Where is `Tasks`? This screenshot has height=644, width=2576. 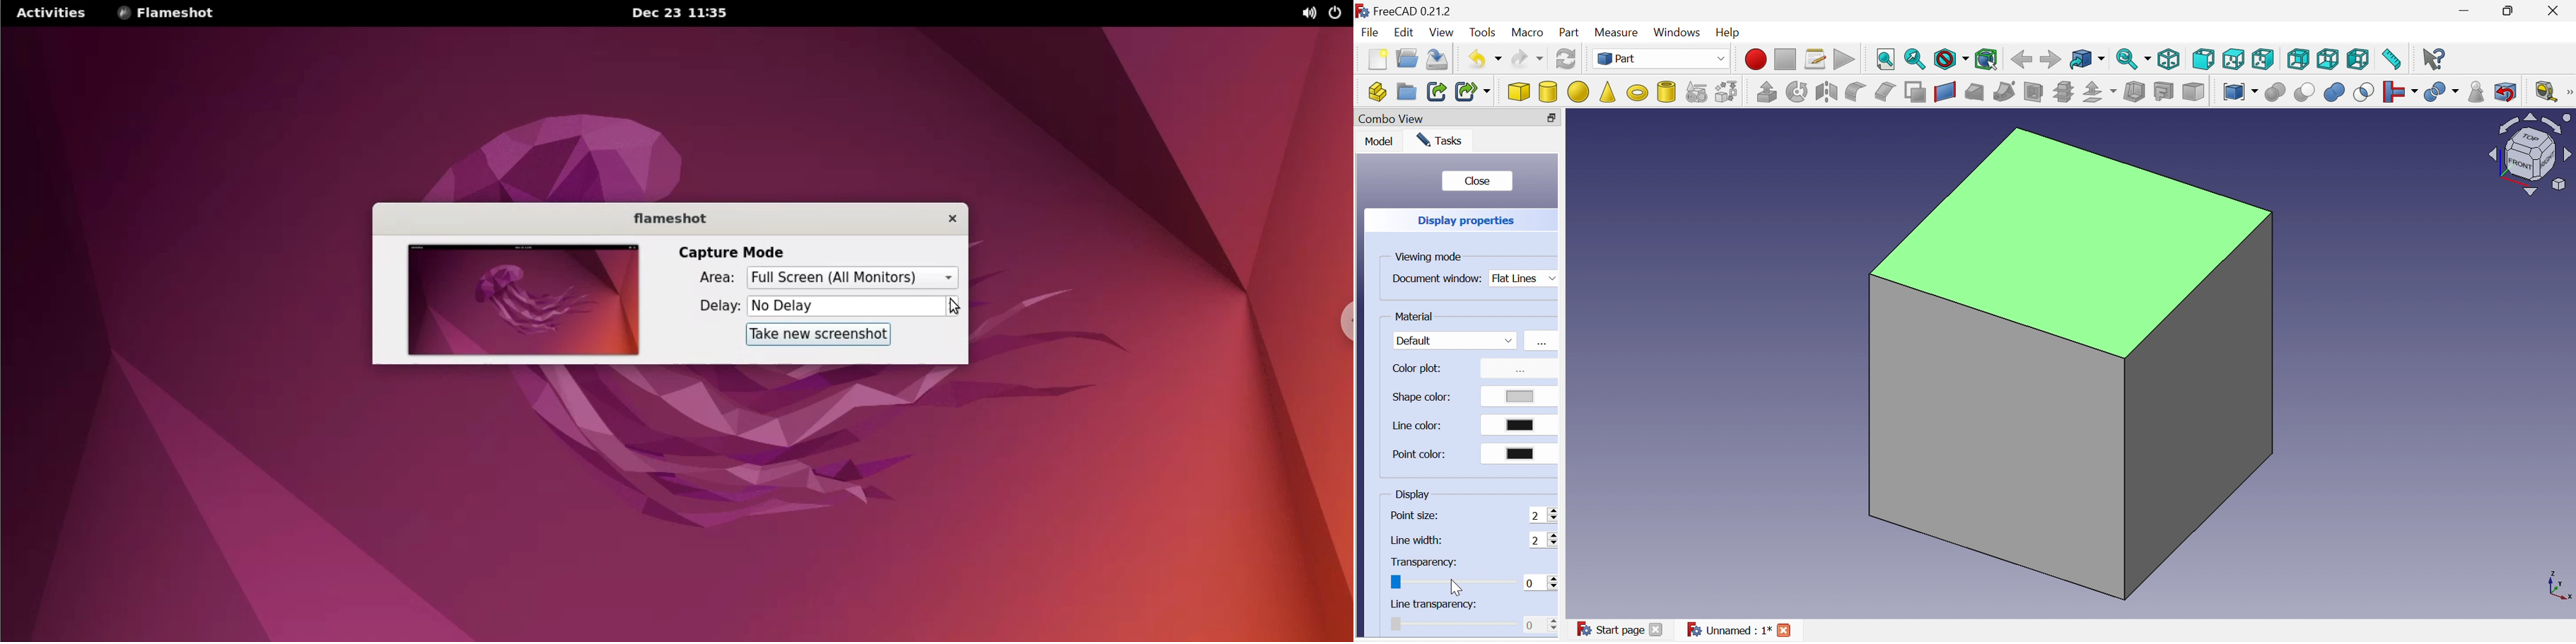
Tasks is located at coordinates (1441, 140).